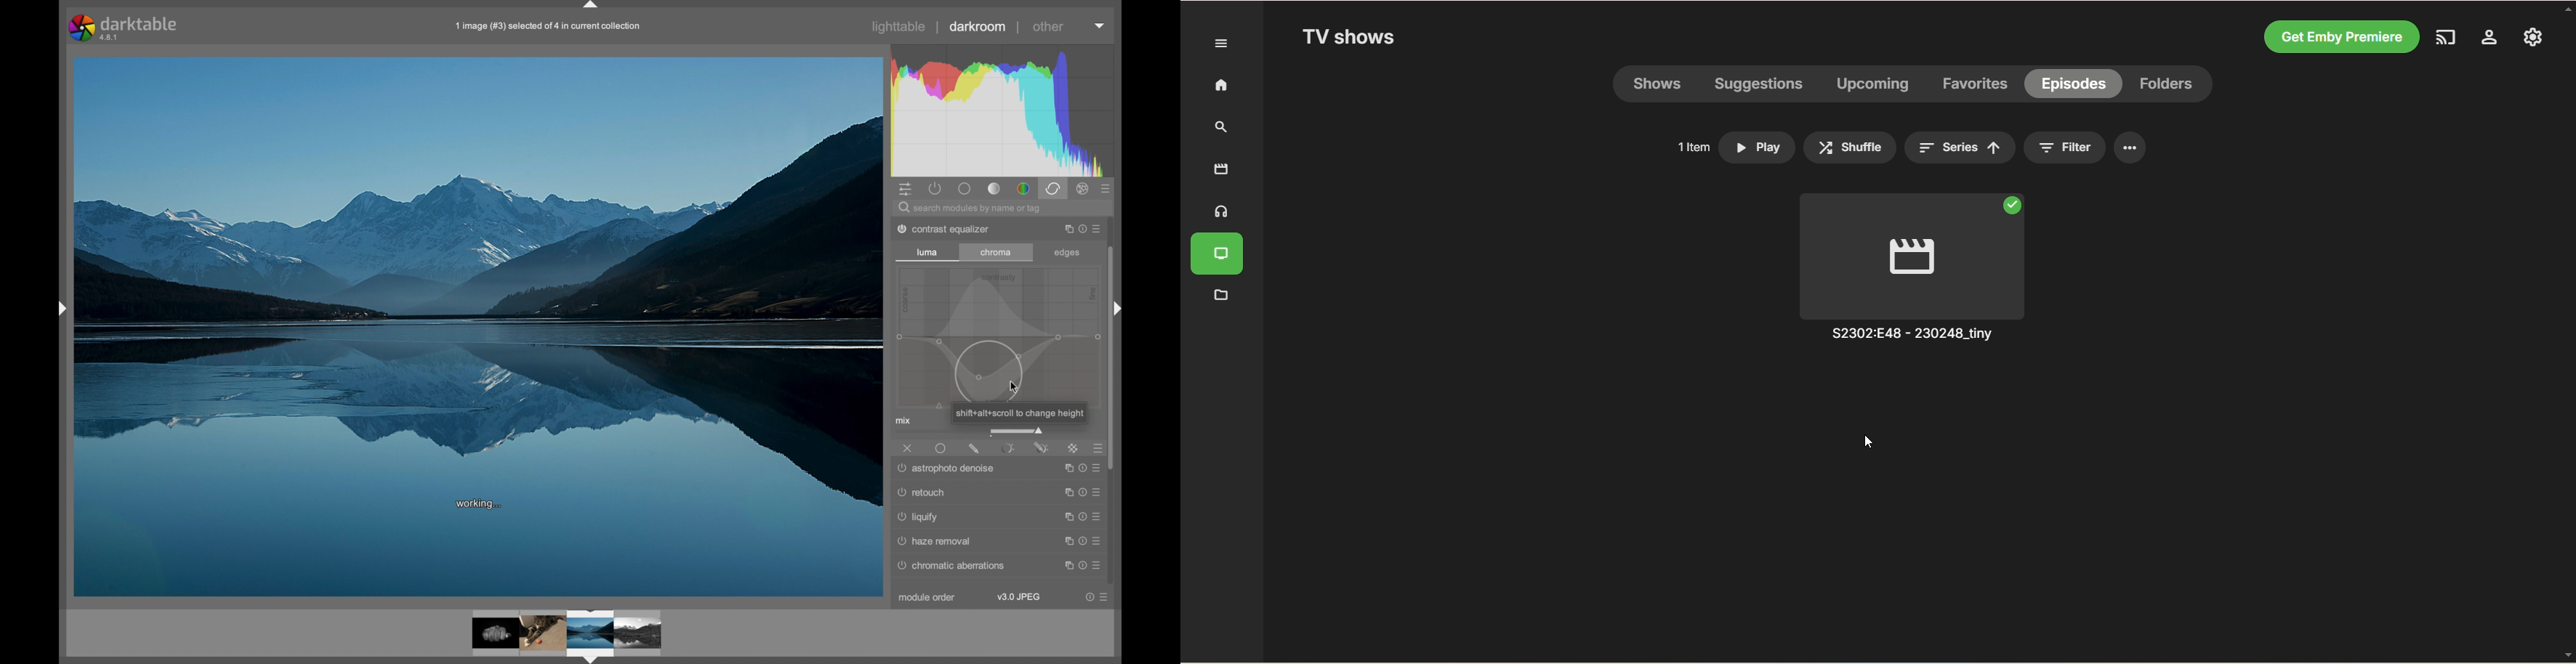 The image size is (2576, 672). Describe the element at coordinates (929, 598) in the screenshot. I see `module order` at that location.